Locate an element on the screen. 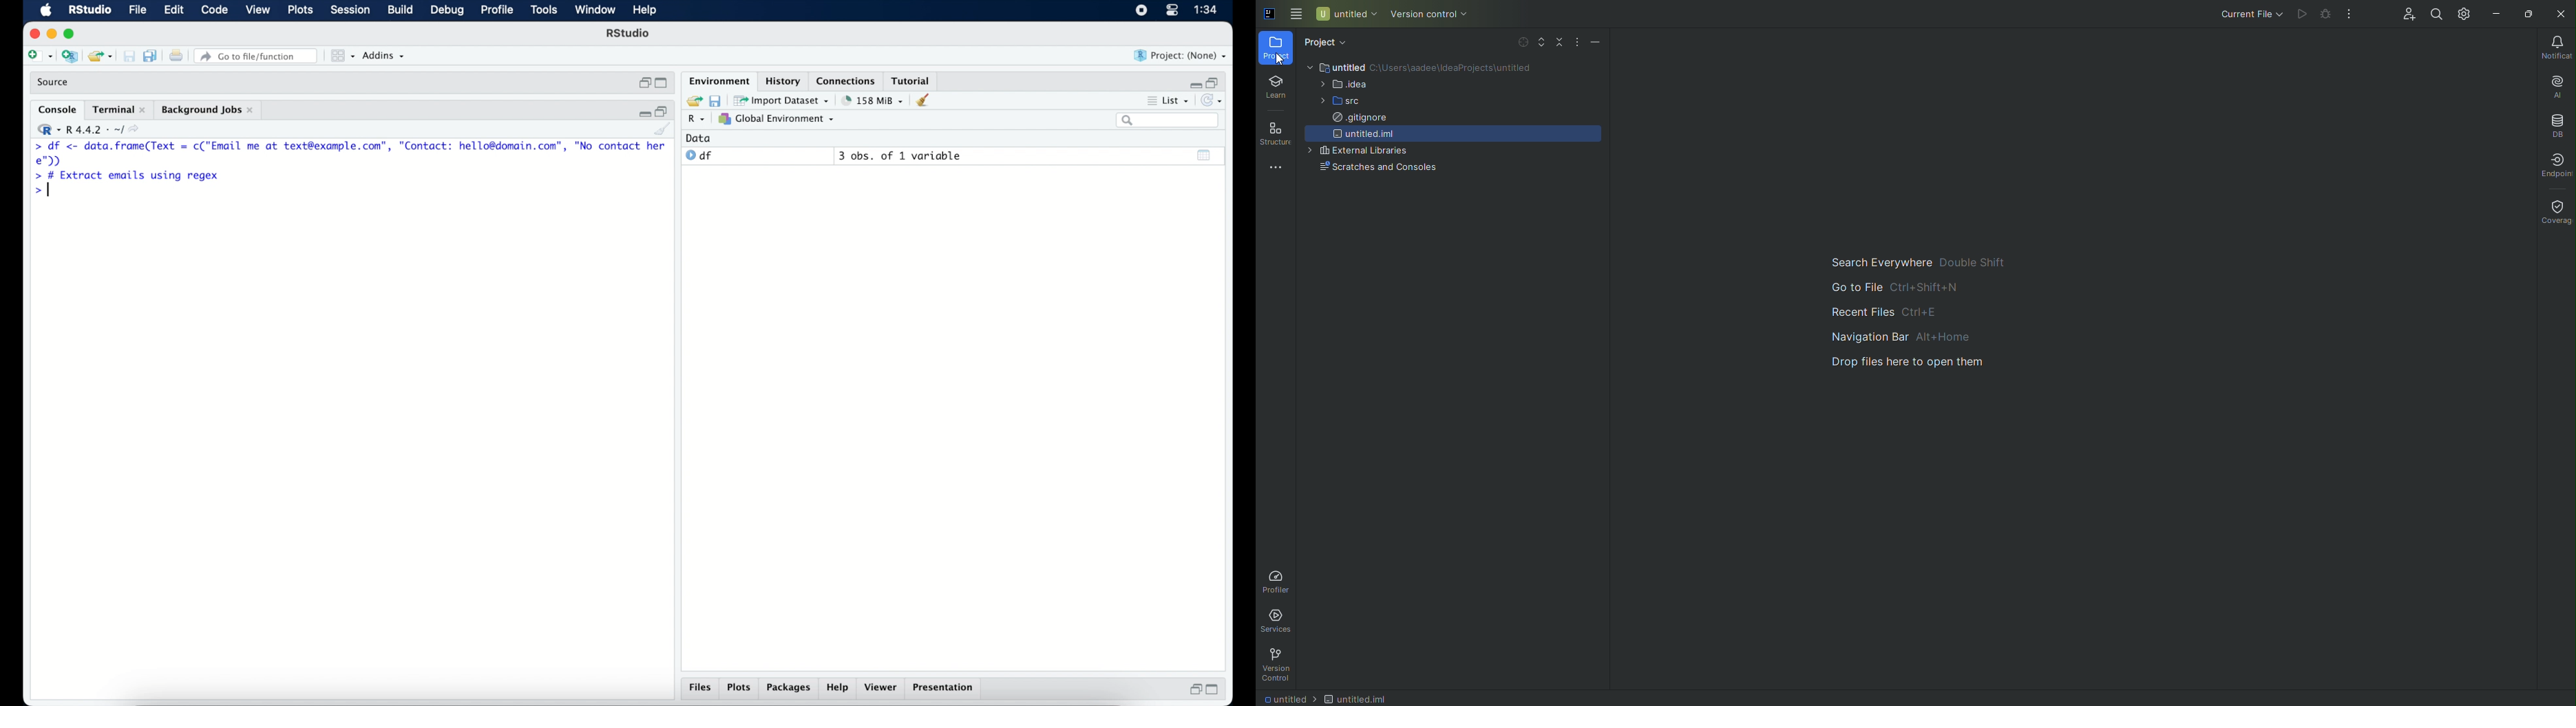  plots is located at coordinates (739, 687).